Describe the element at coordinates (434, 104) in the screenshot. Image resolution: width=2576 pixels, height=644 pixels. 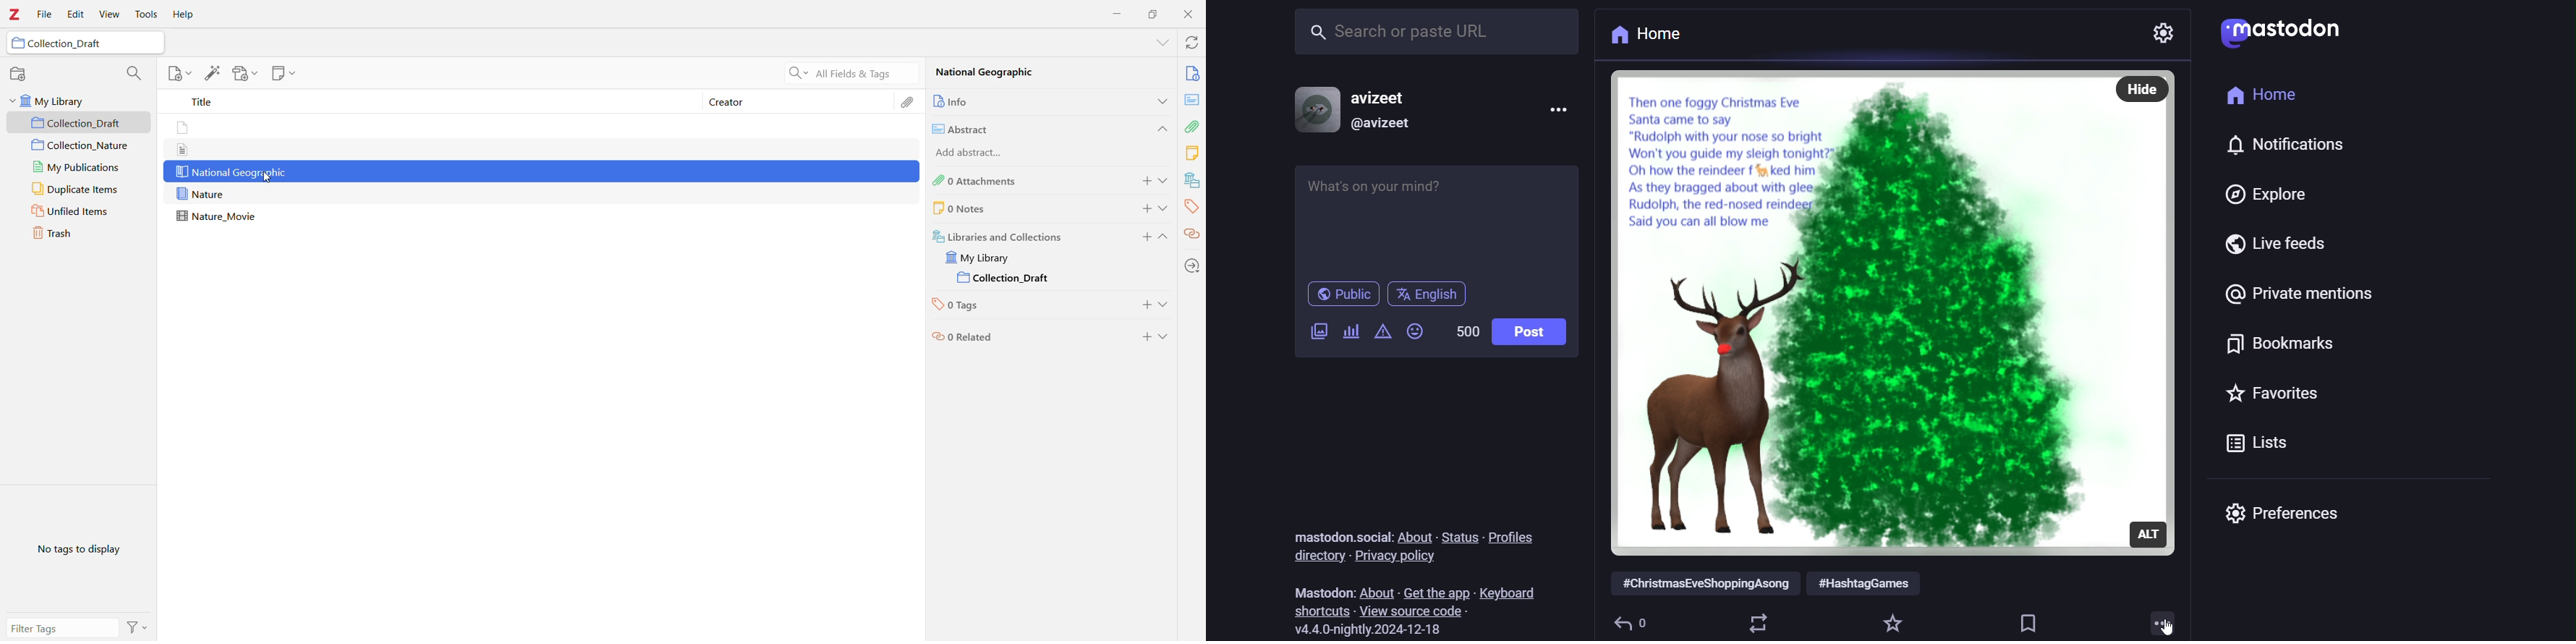
I see `Title` at that location.